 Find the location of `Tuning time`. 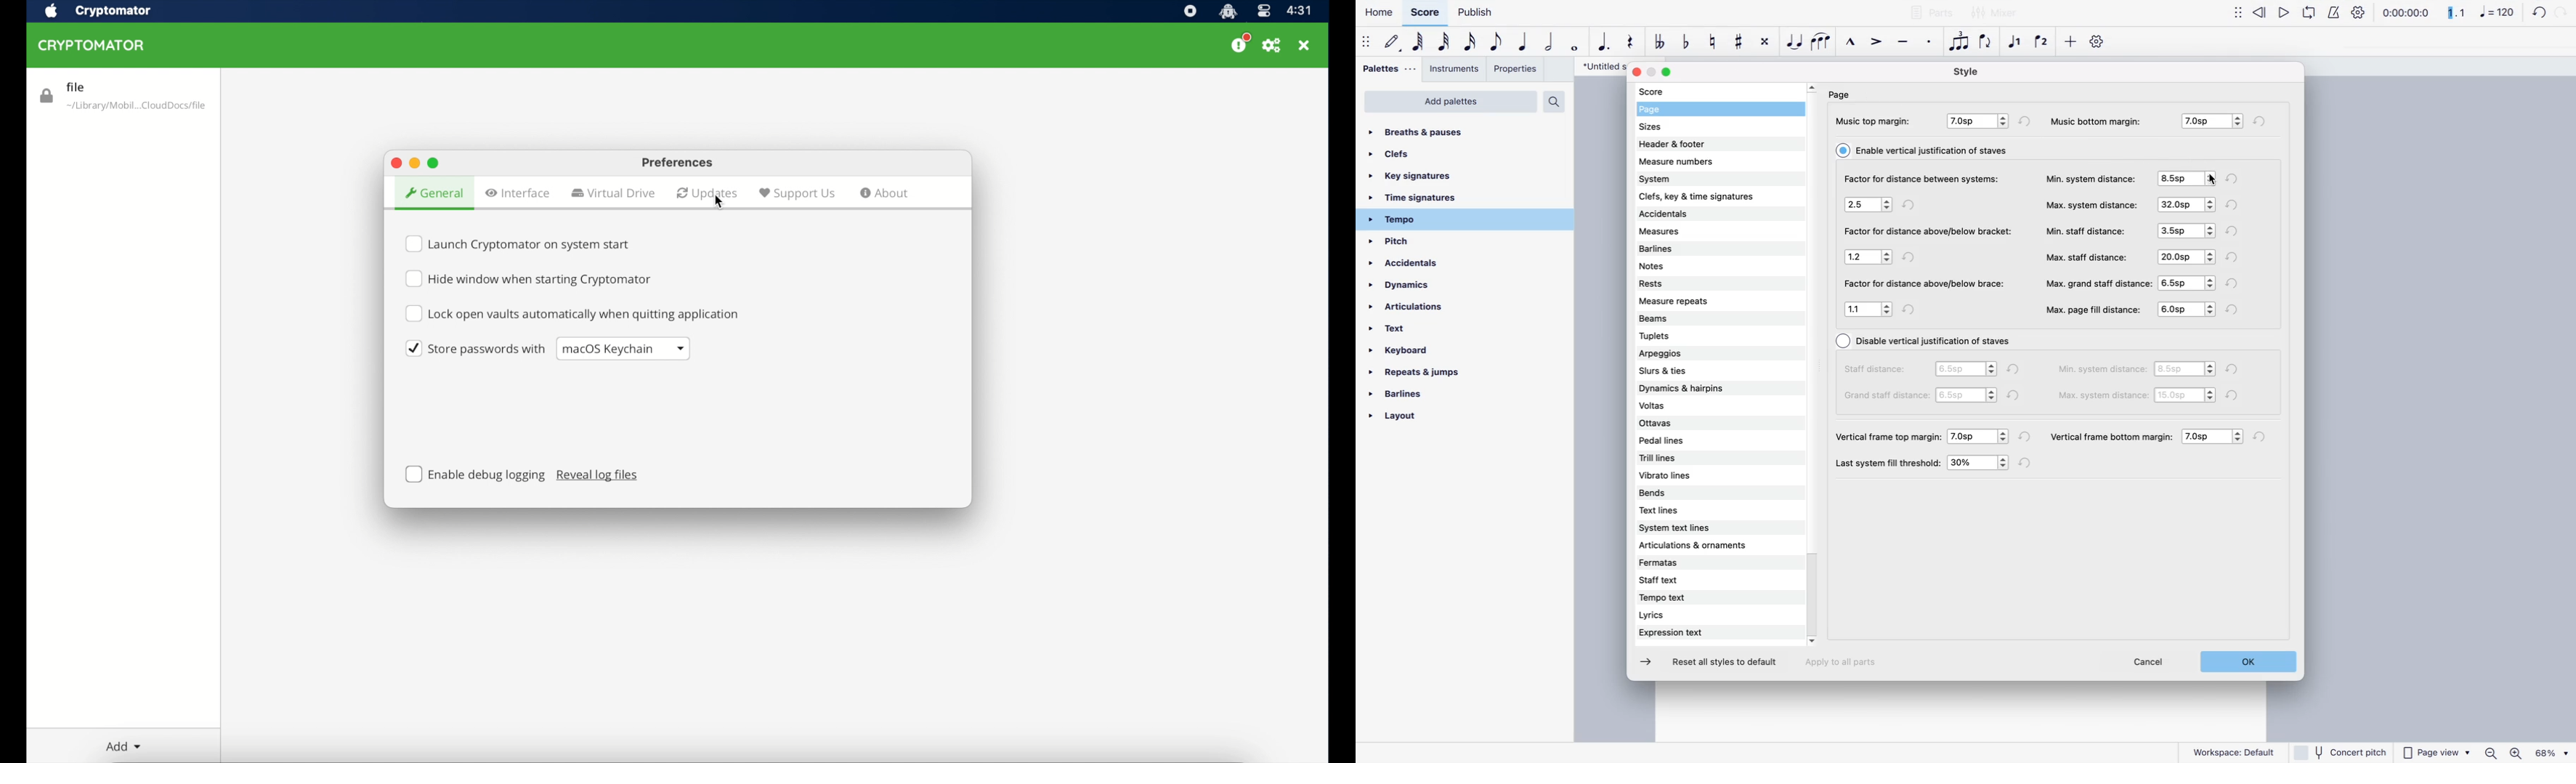

Tuning time is located at coordinates (2445, 14).